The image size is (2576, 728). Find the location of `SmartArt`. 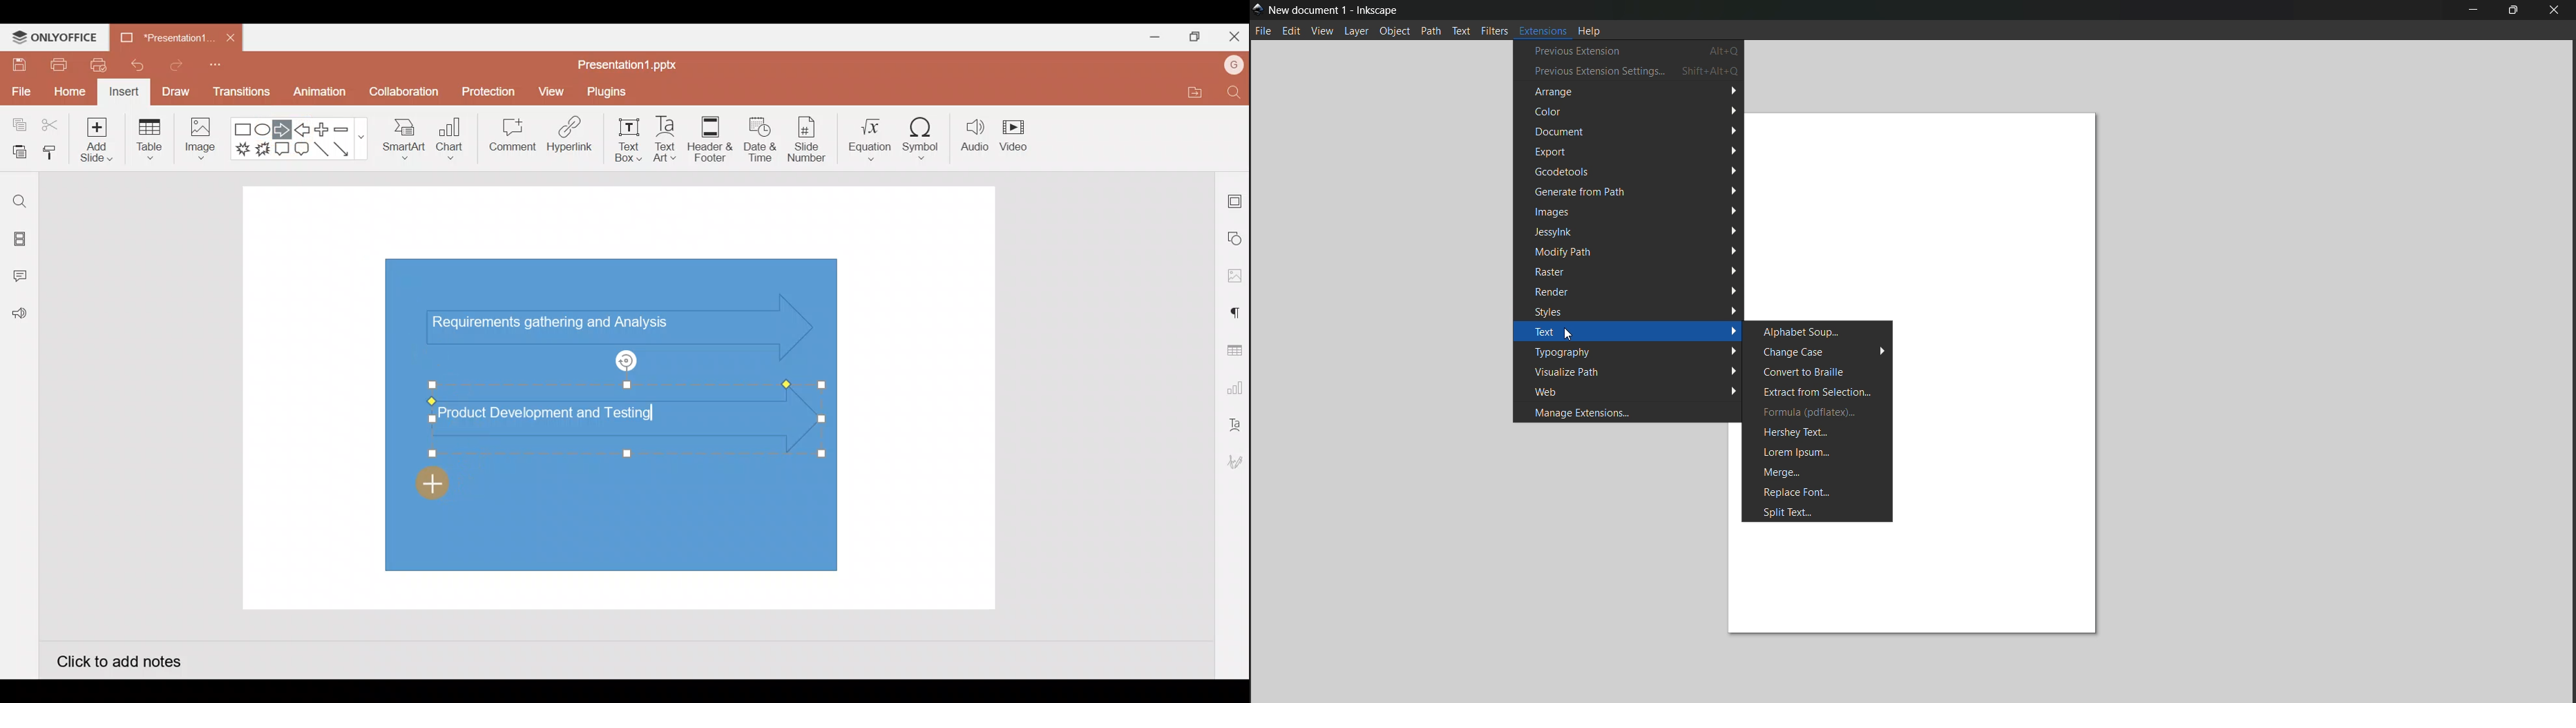

SmartArt is located at coordinates (403, 137).